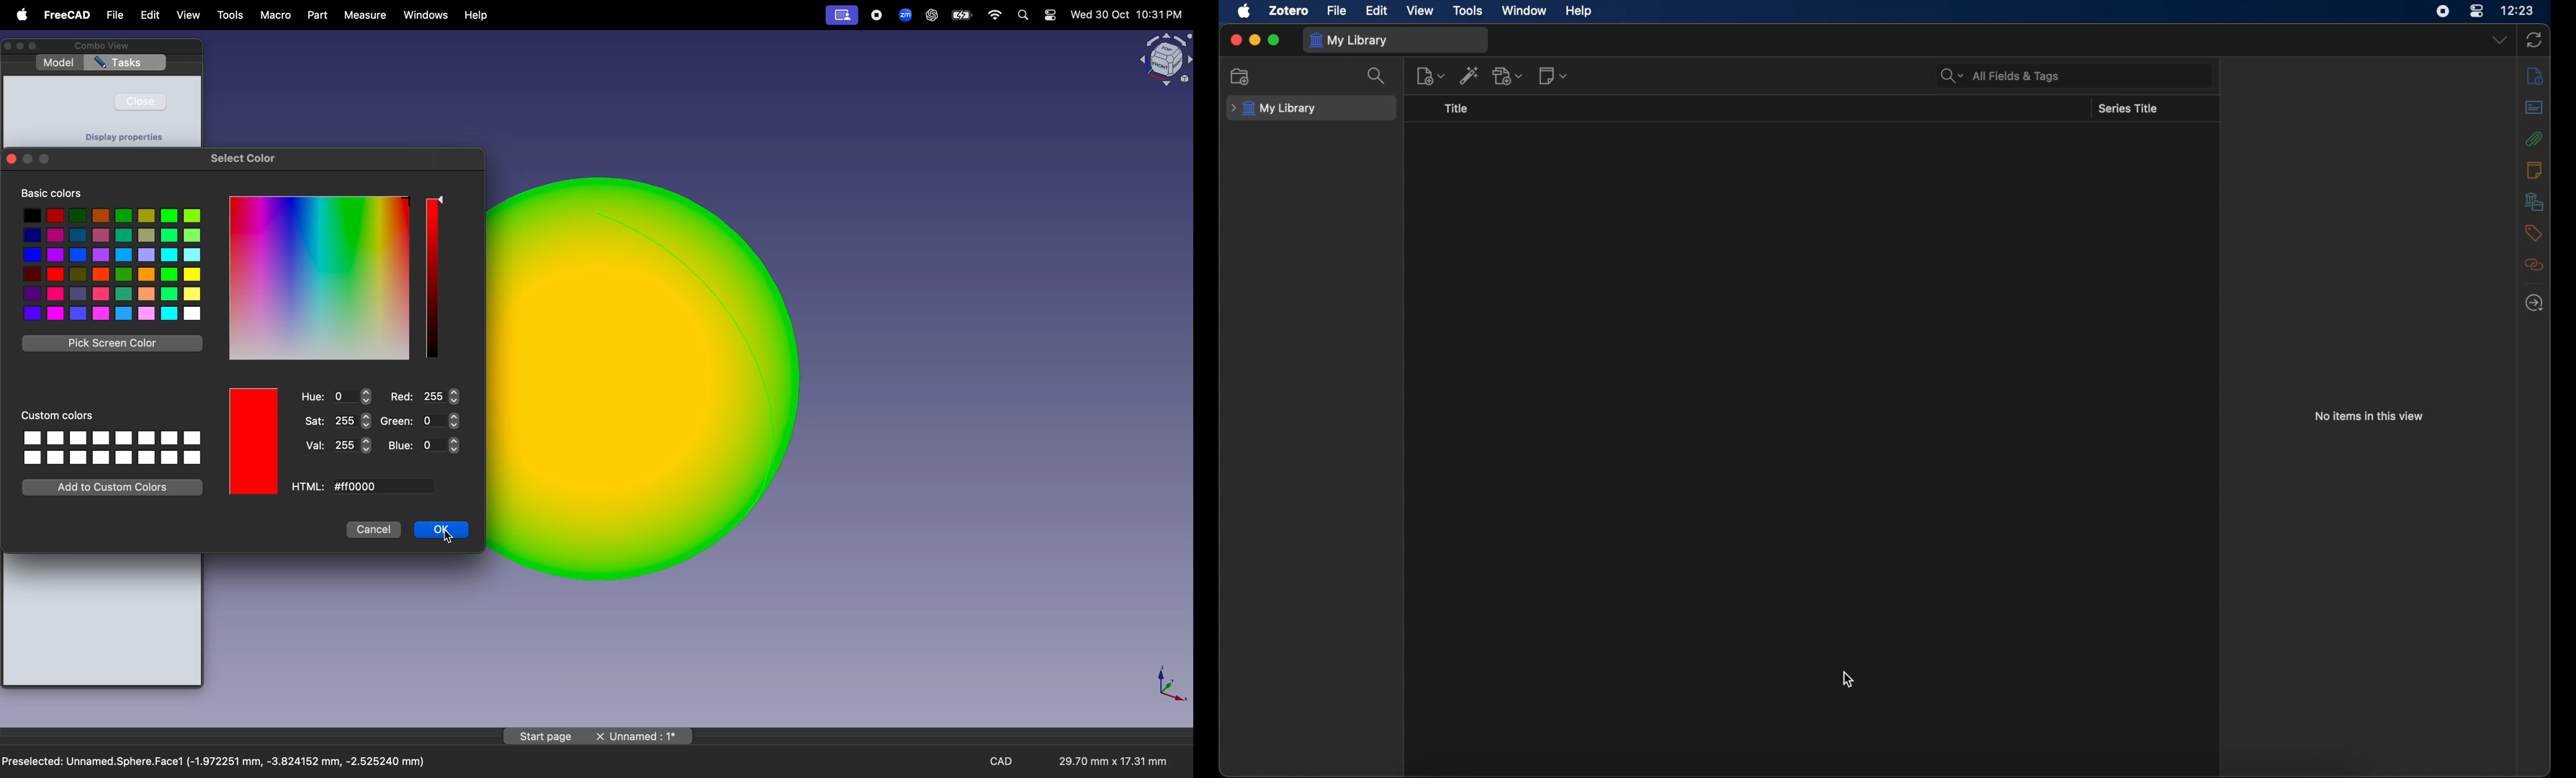 This screenshot has height=784, width=2576. What do you see at coordinates (1350, 40) in the screenshot?
I see `my library` at bounding box center [1350, 40].